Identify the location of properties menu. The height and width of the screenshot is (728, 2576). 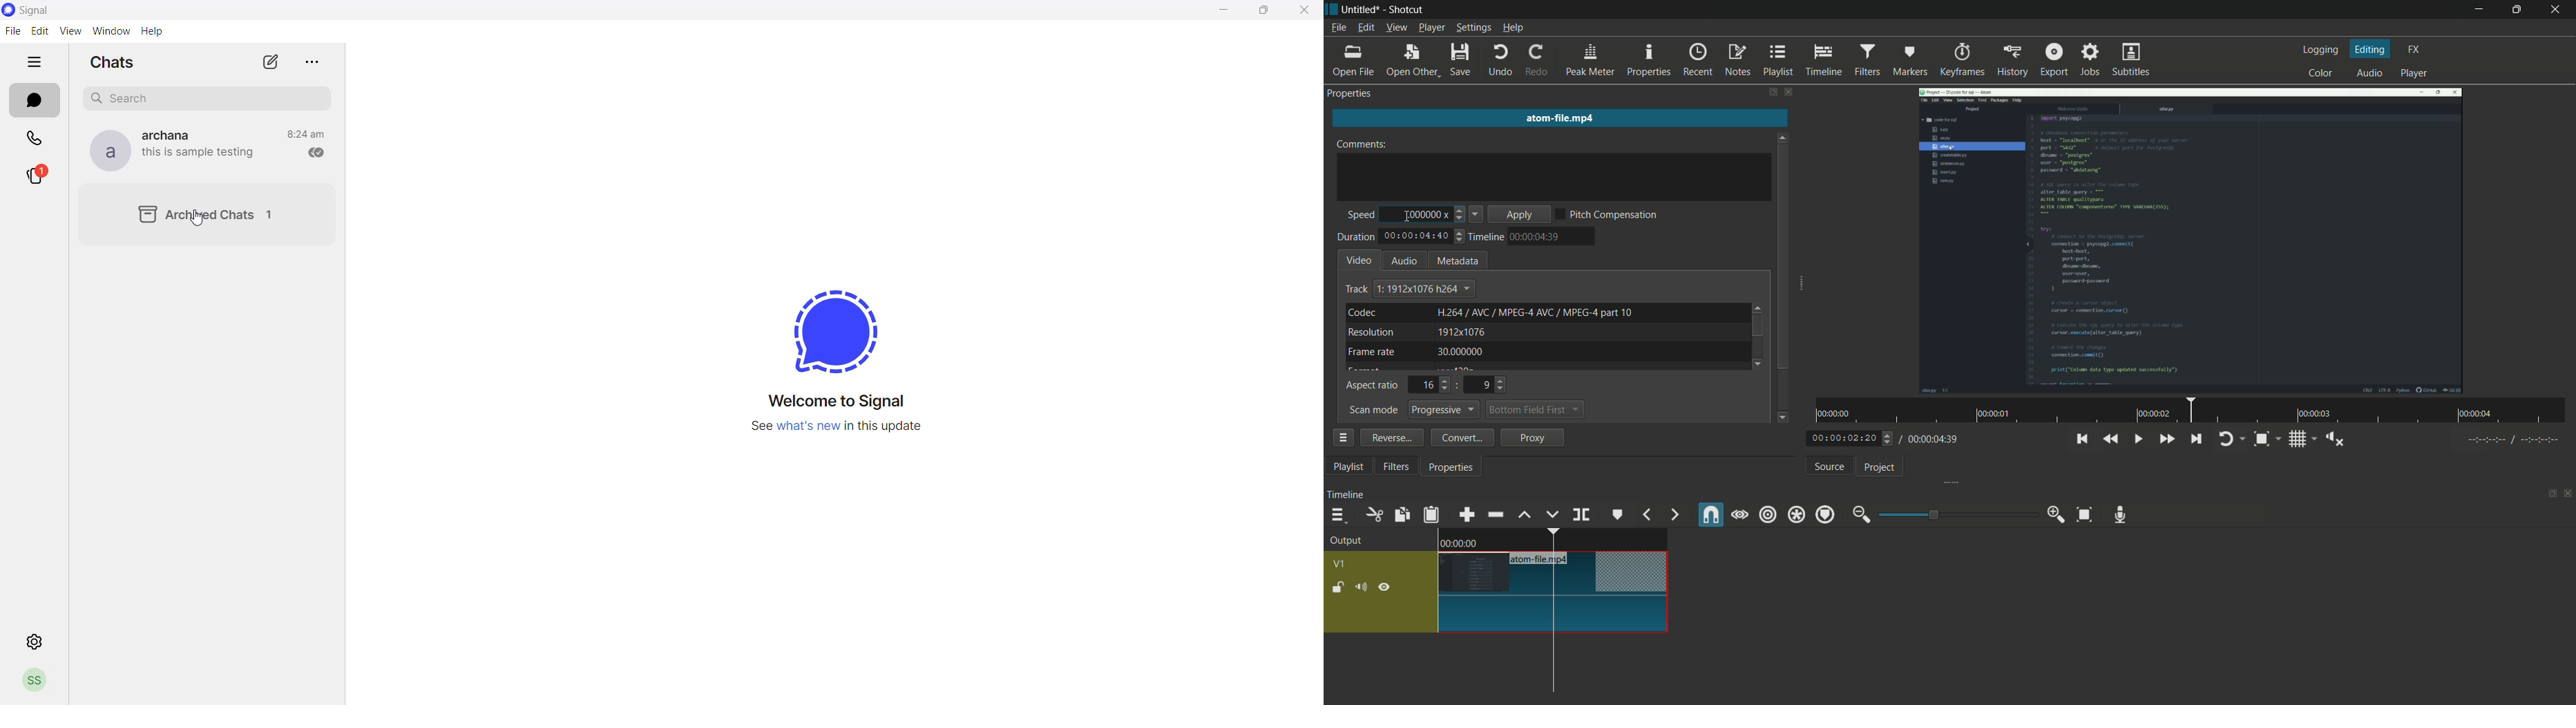
(1342, 437).